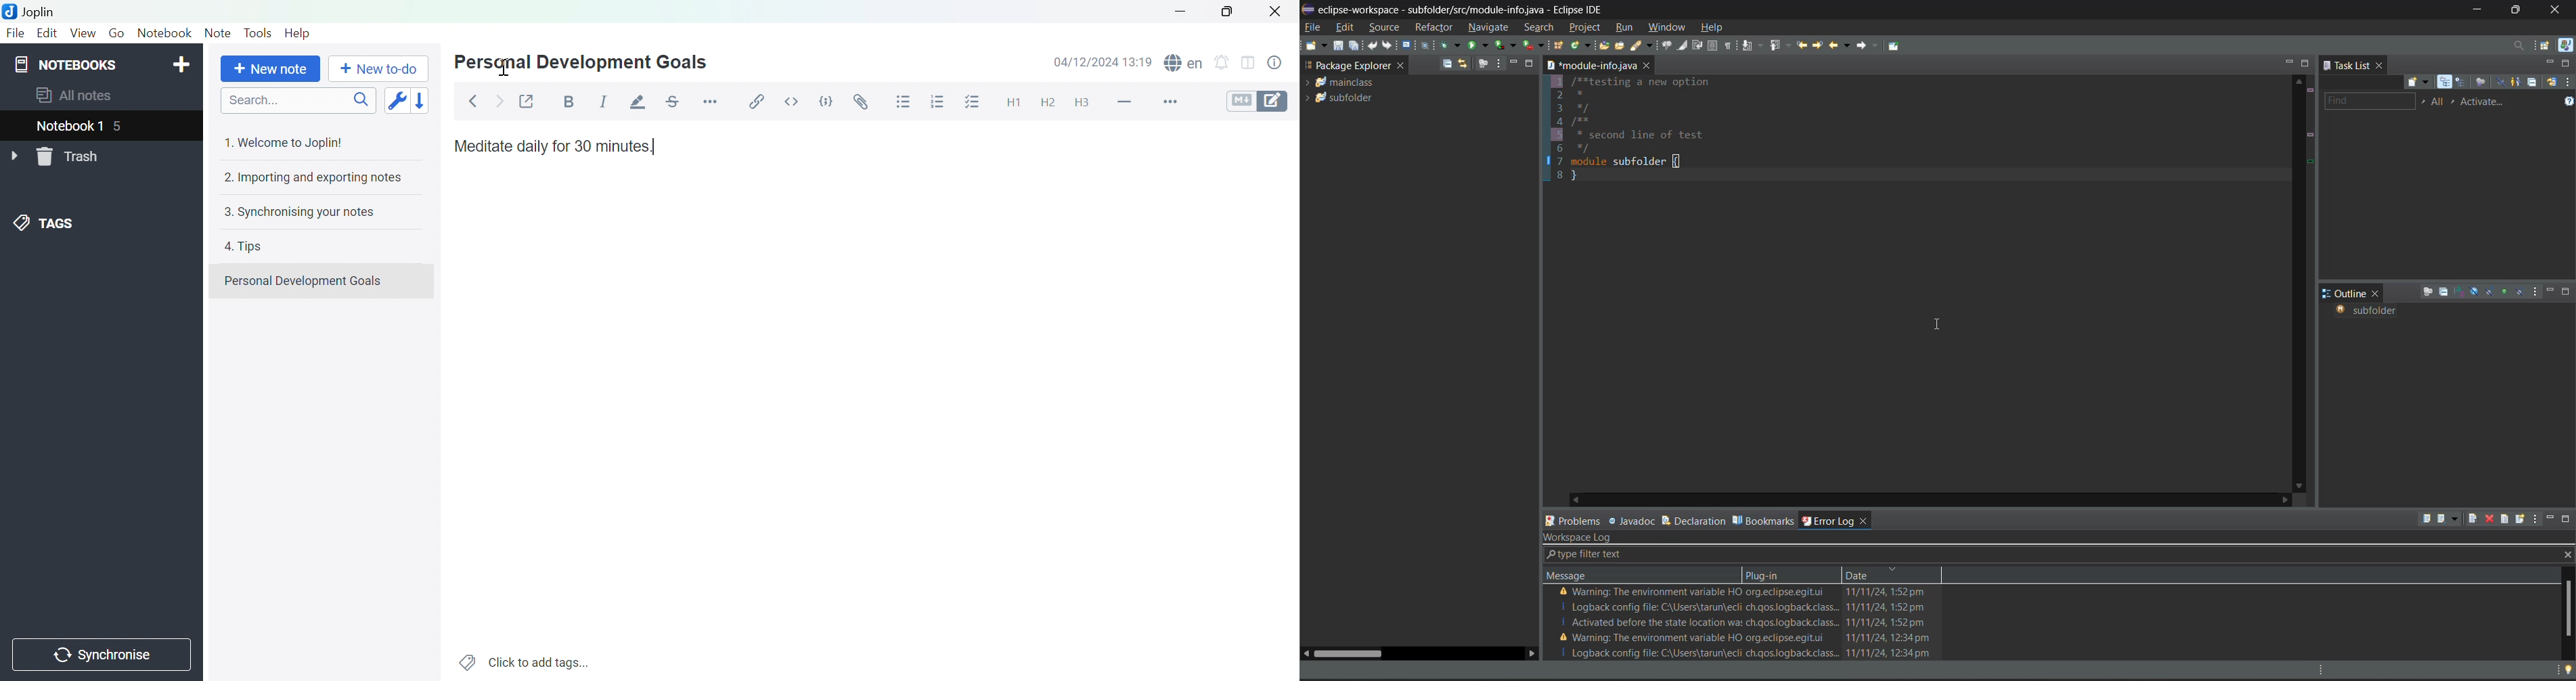 This screenshot has height=700, width=2576. Describe the element at coordinates (790, 103) in the screenshot. I see `Inline code` at that location.